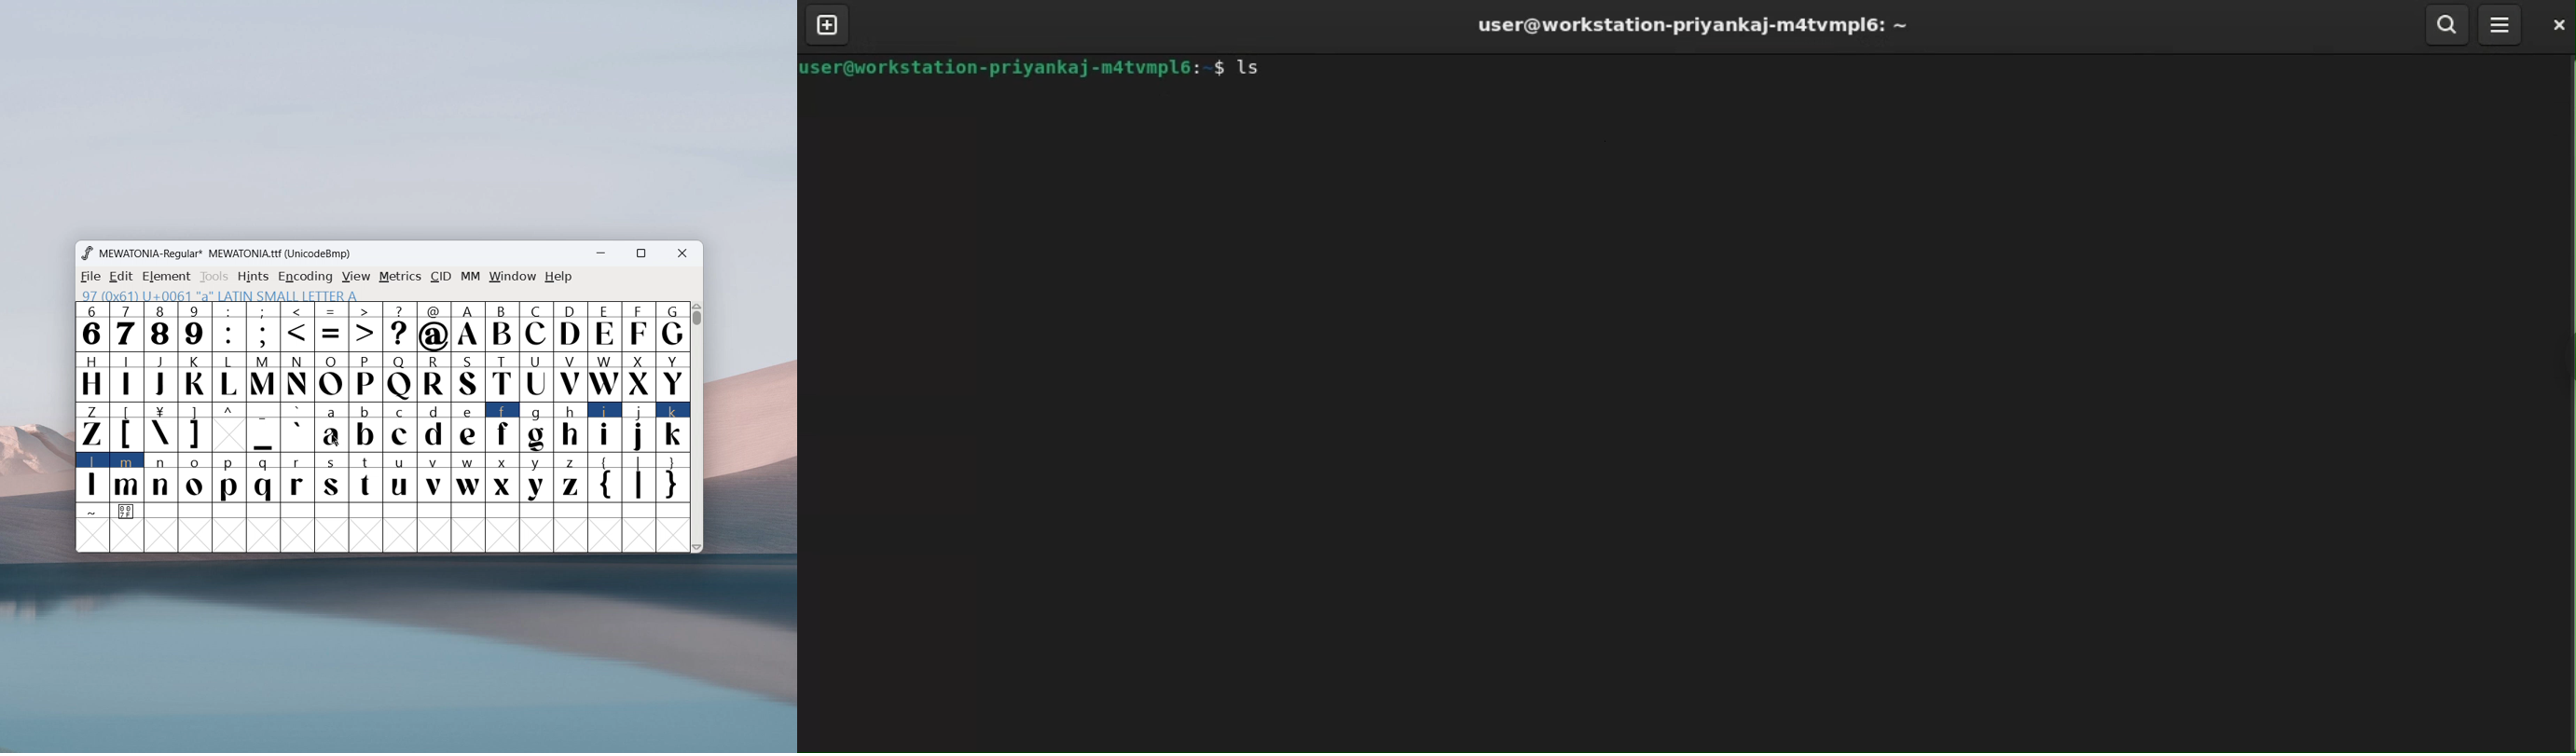  Describe the element at coordinates (469, 327) in the screenshot. I see `A` at that location.